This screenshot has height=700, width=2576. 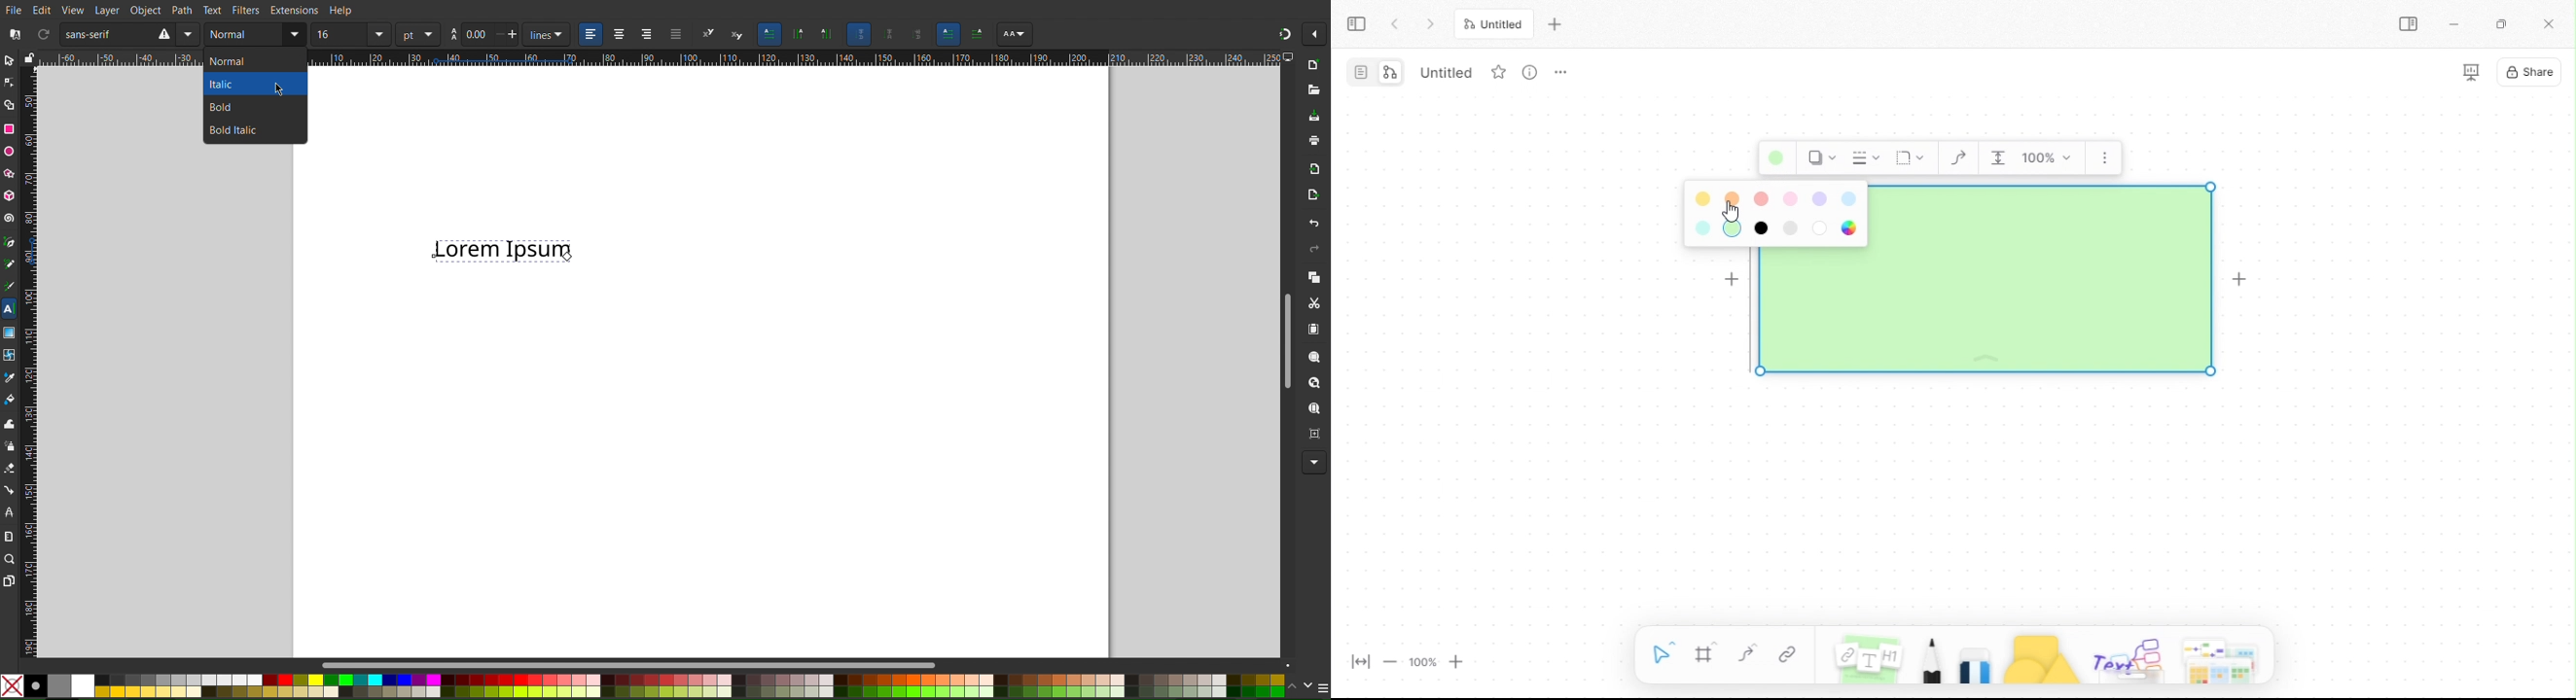 I want to click on eraser, so click(x=1976, y=657).